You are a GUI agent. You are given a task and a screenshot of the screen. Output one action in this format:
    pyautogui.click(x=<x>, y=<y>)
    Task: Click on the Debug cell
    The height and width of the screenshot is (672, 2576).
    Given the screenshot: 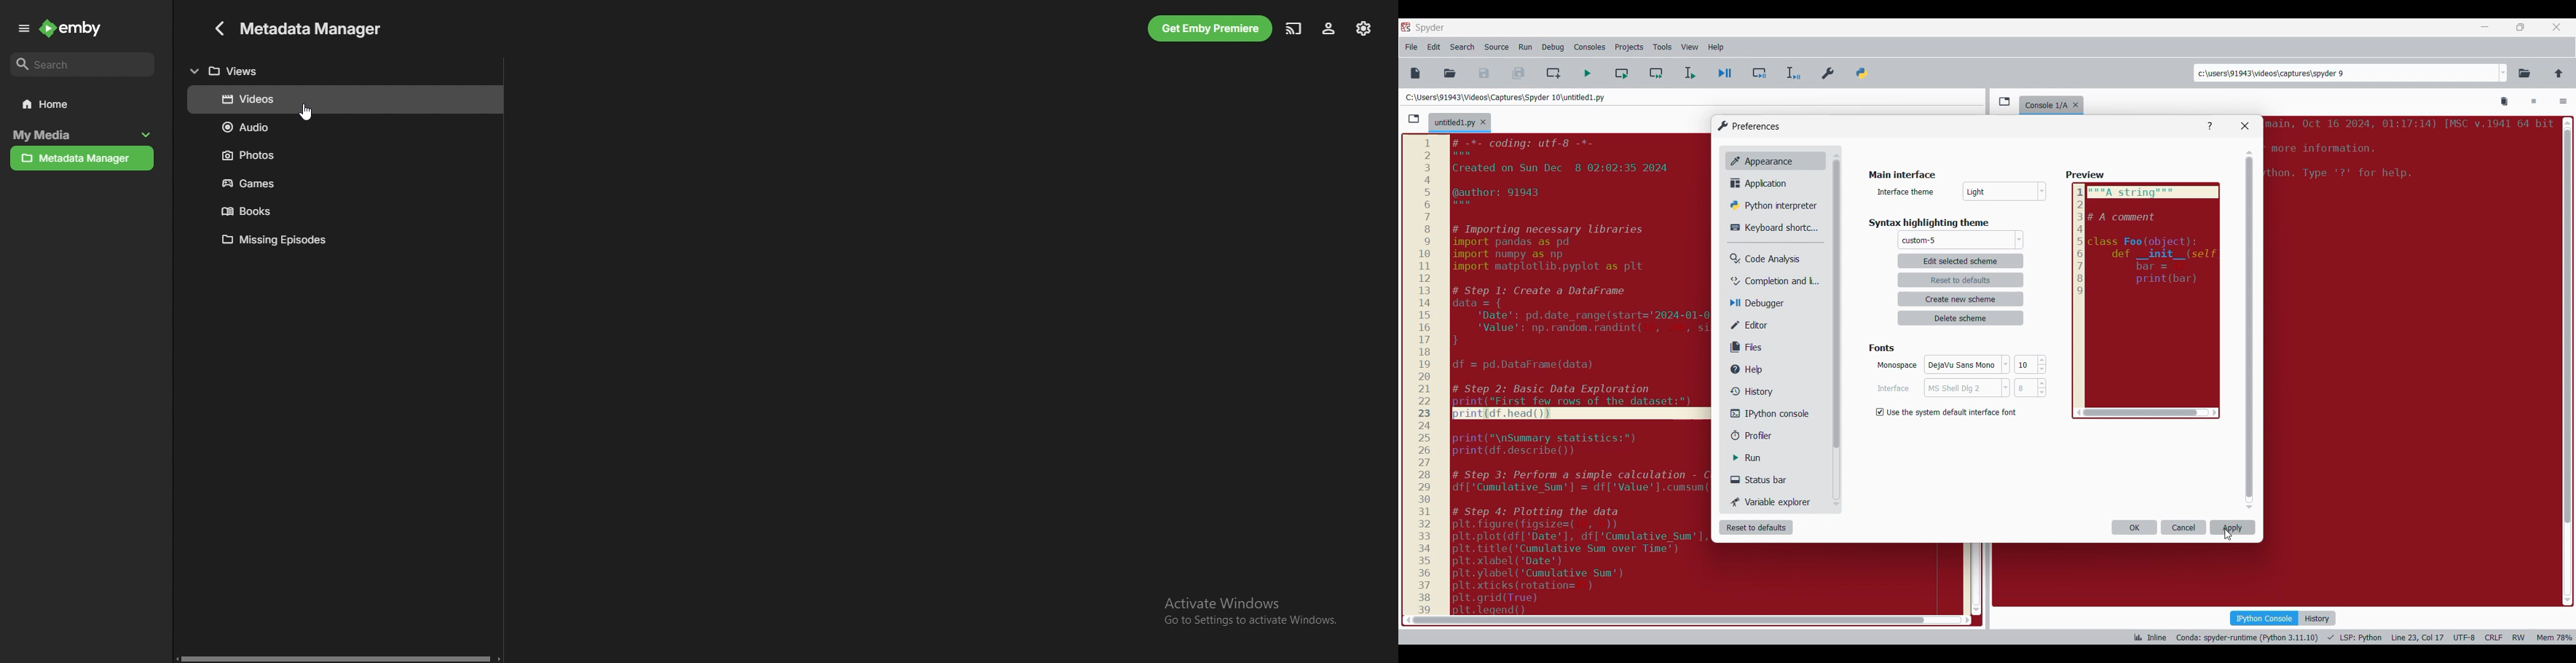 What is the action you would take?
    pyautogui.click(x=1760, y=73)
    